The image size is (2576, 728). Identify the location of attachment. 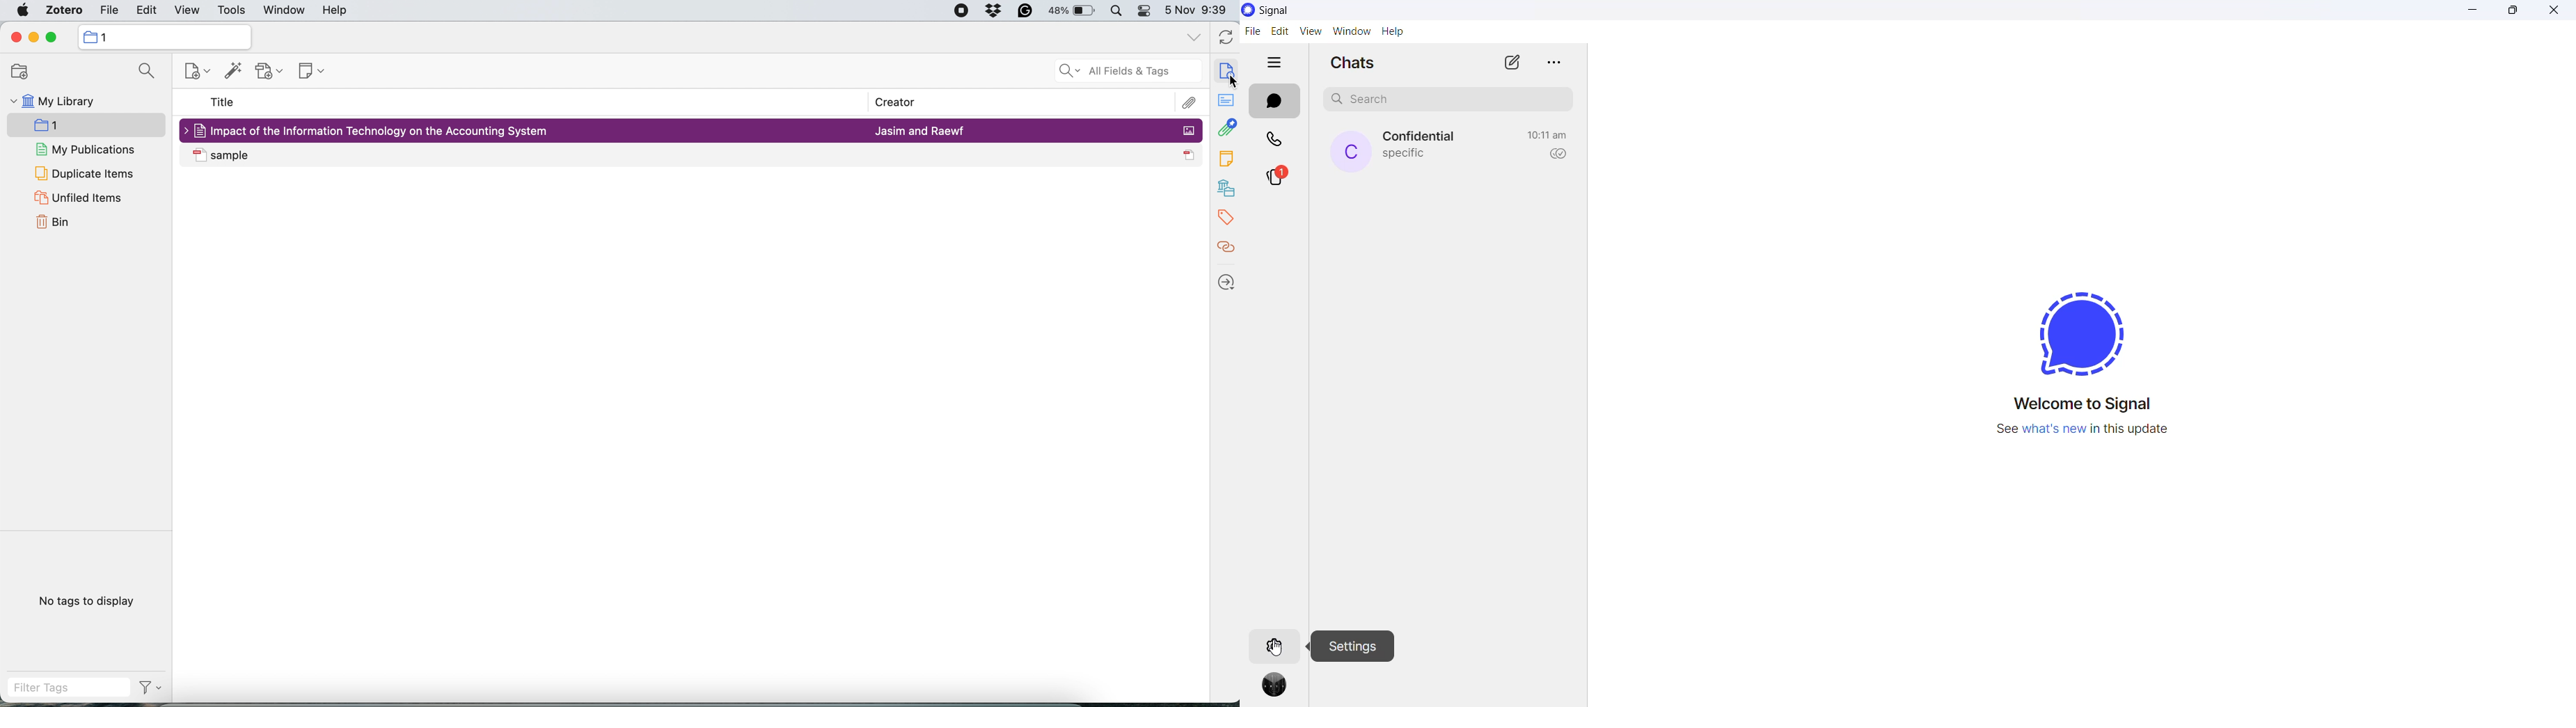
(1227, 126).